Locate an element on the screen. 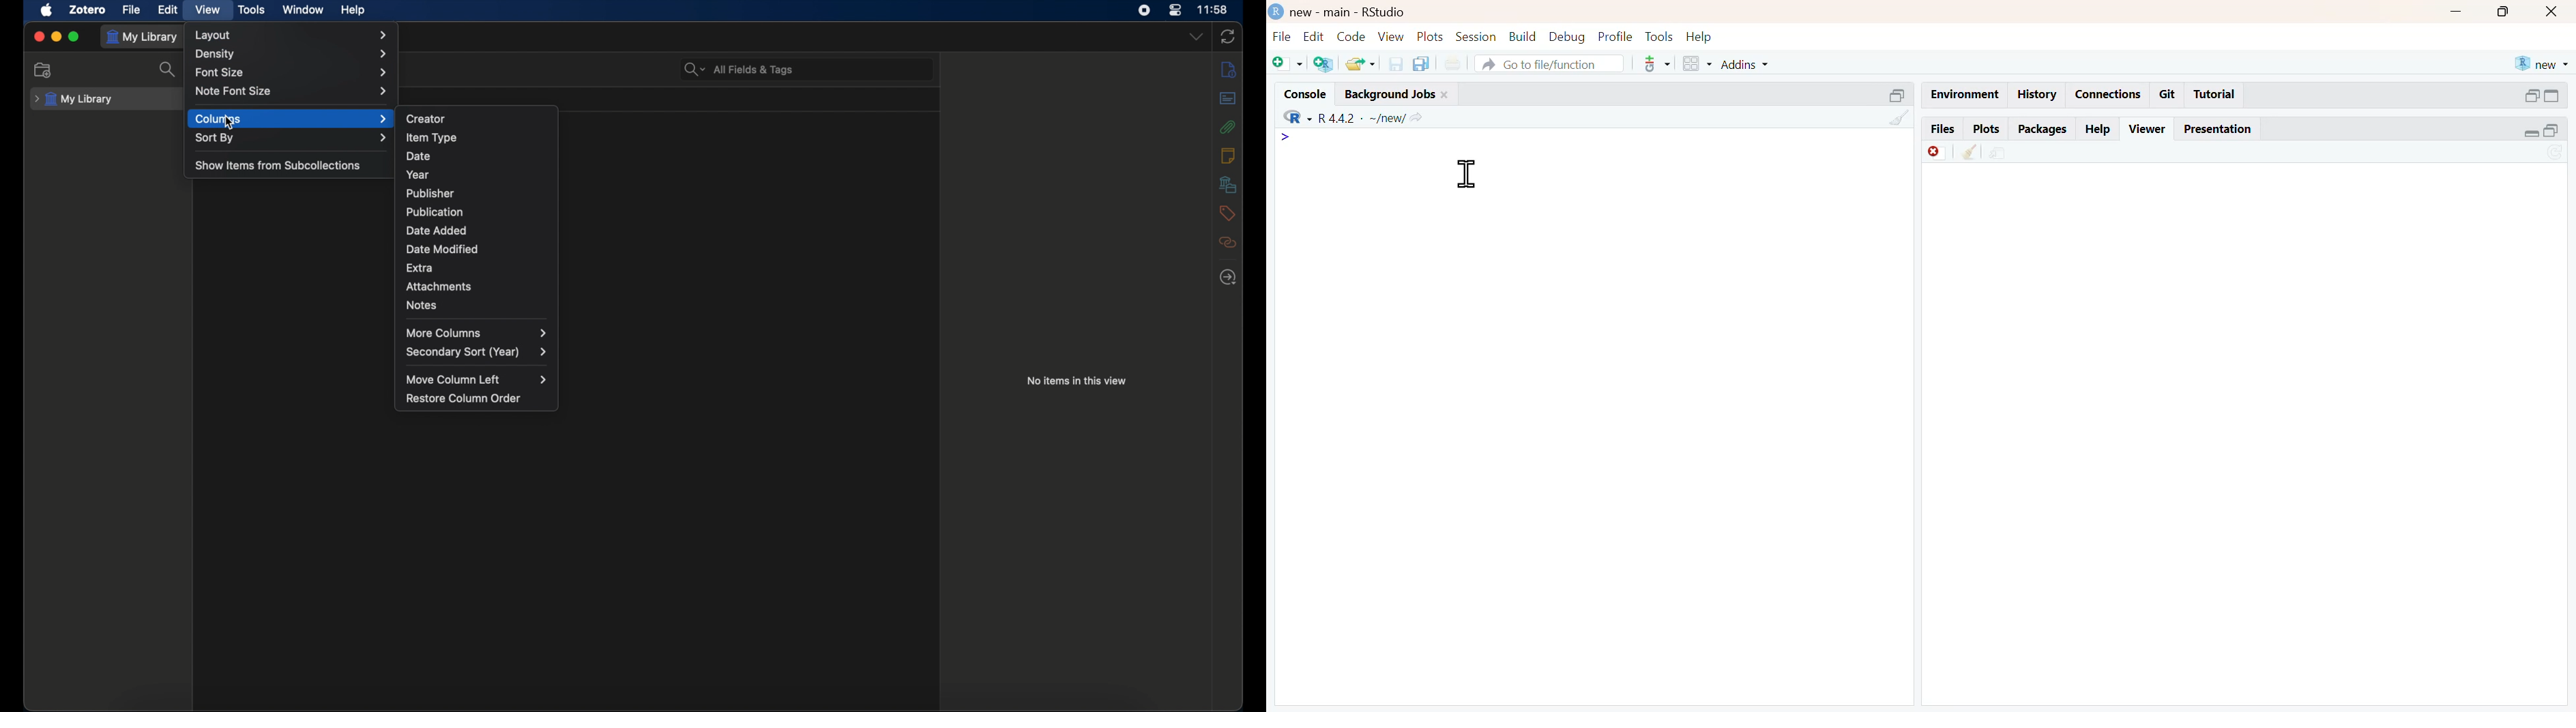 This screenshot has height=728, width=2576. date modified is located at coordinates (442, 249).